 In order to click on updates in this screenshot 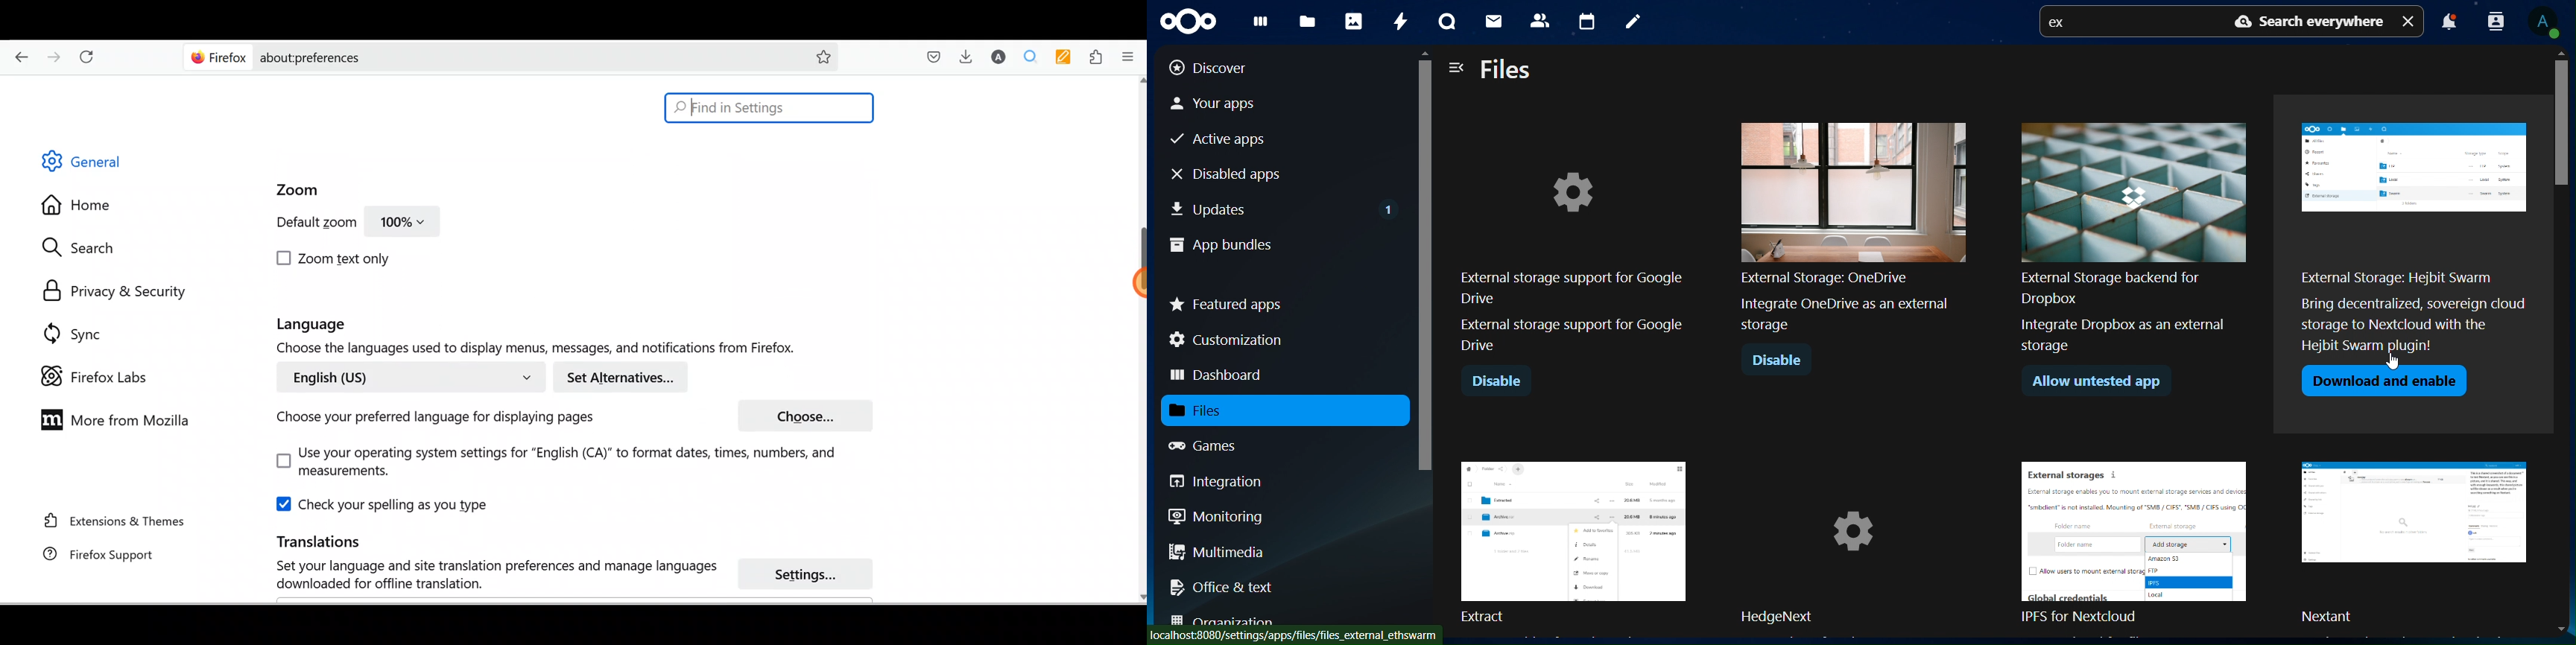, I will do `click(1284, 206)`.